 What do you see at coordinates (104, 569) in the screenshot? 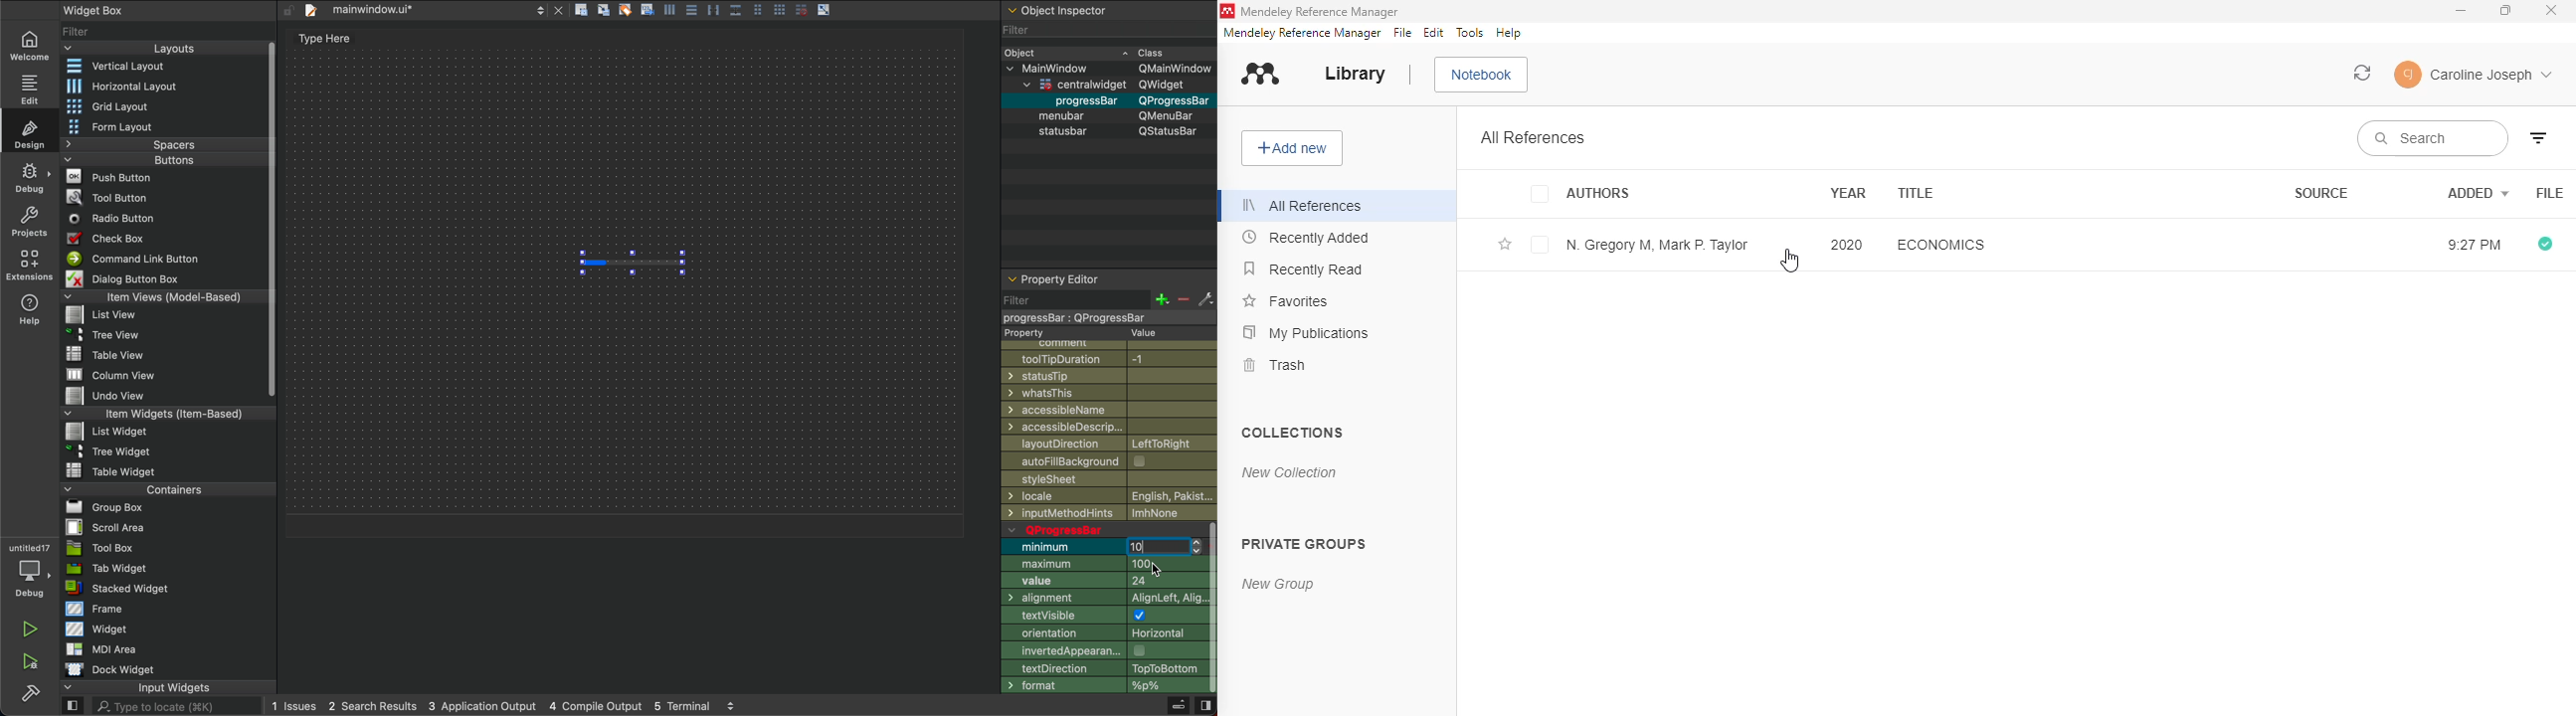
I see `Tab Widget` at bounding box center [104, 569].